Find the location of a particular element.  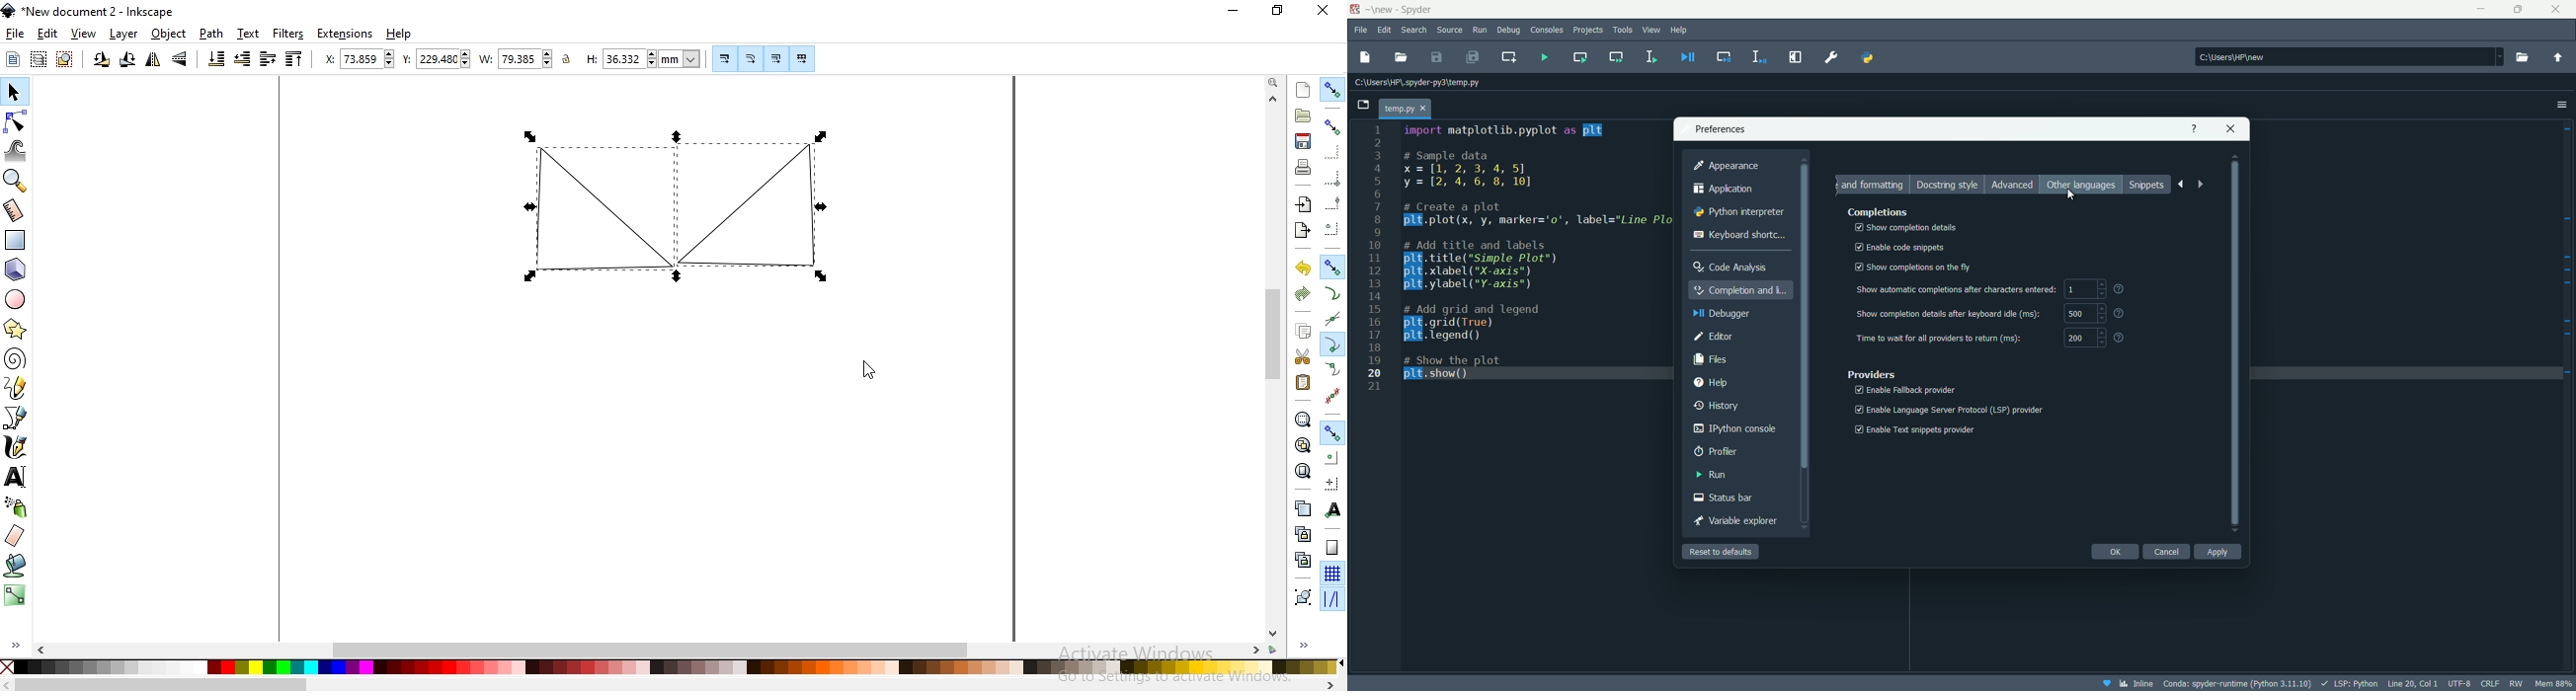

horizontal coordinate of selection is located at coordinates (361, 58).